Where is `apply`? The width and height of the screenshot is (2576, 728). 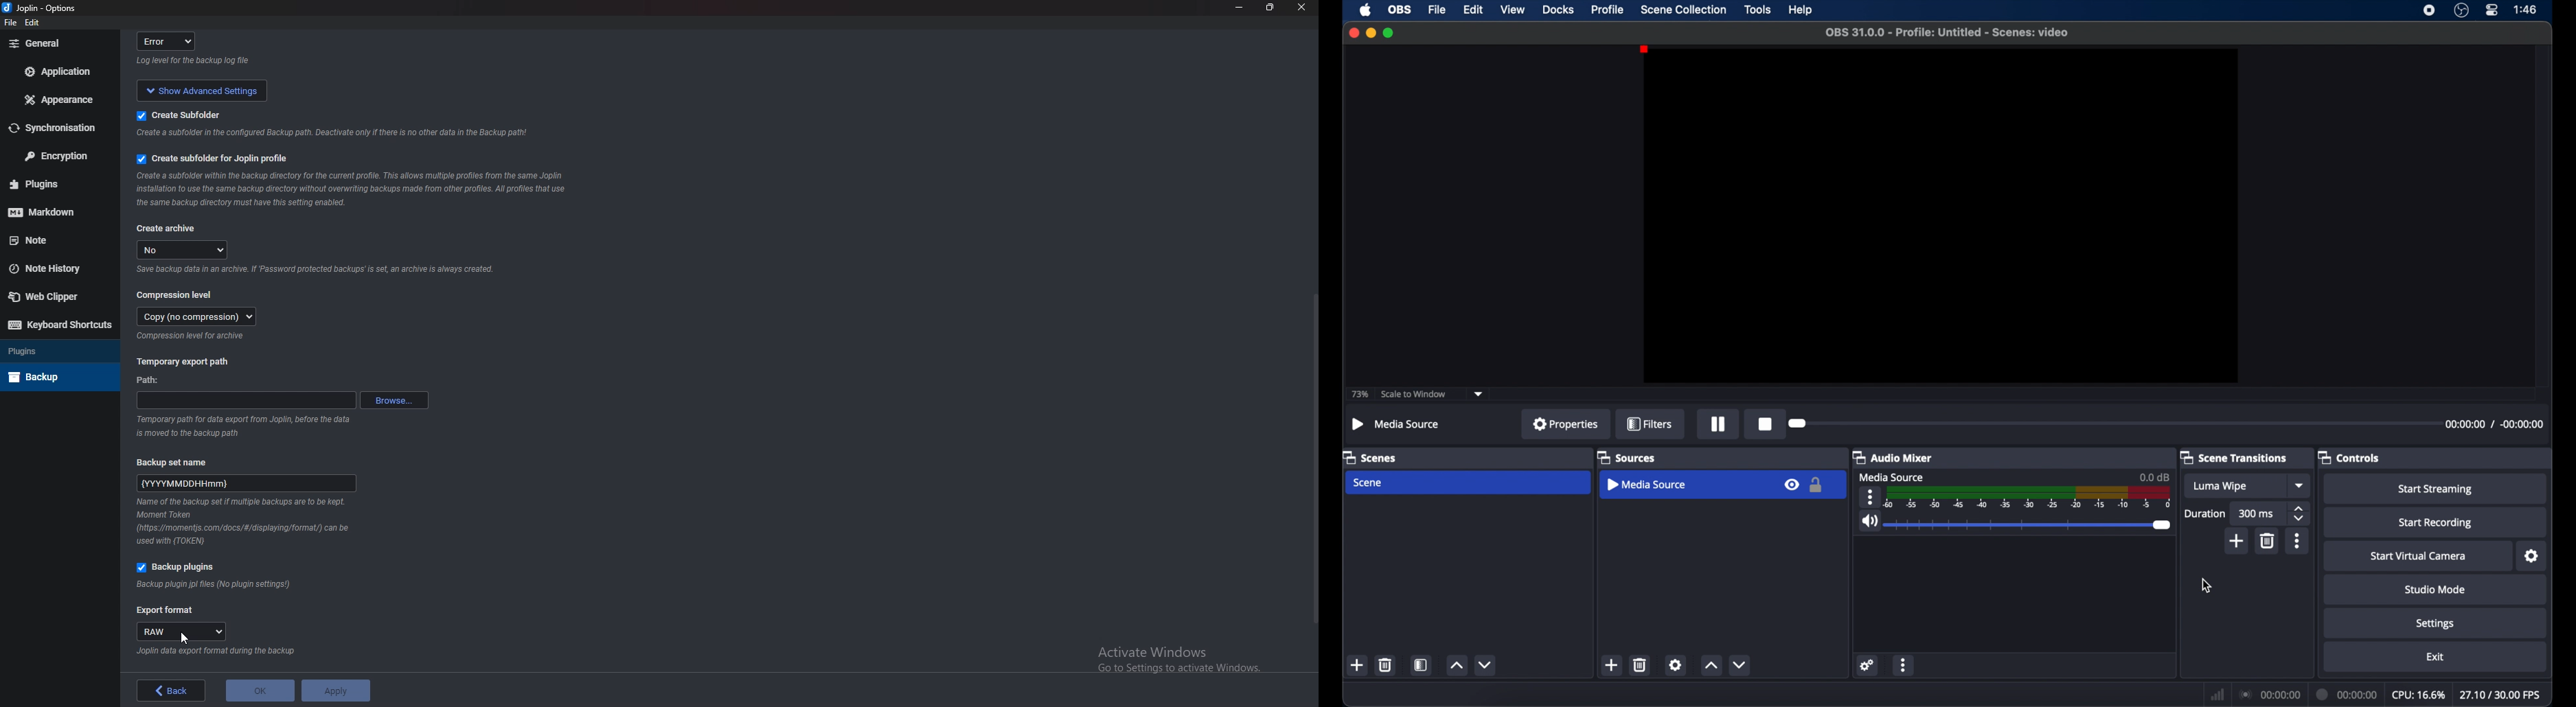
apply is located at coordinates (334, 691).